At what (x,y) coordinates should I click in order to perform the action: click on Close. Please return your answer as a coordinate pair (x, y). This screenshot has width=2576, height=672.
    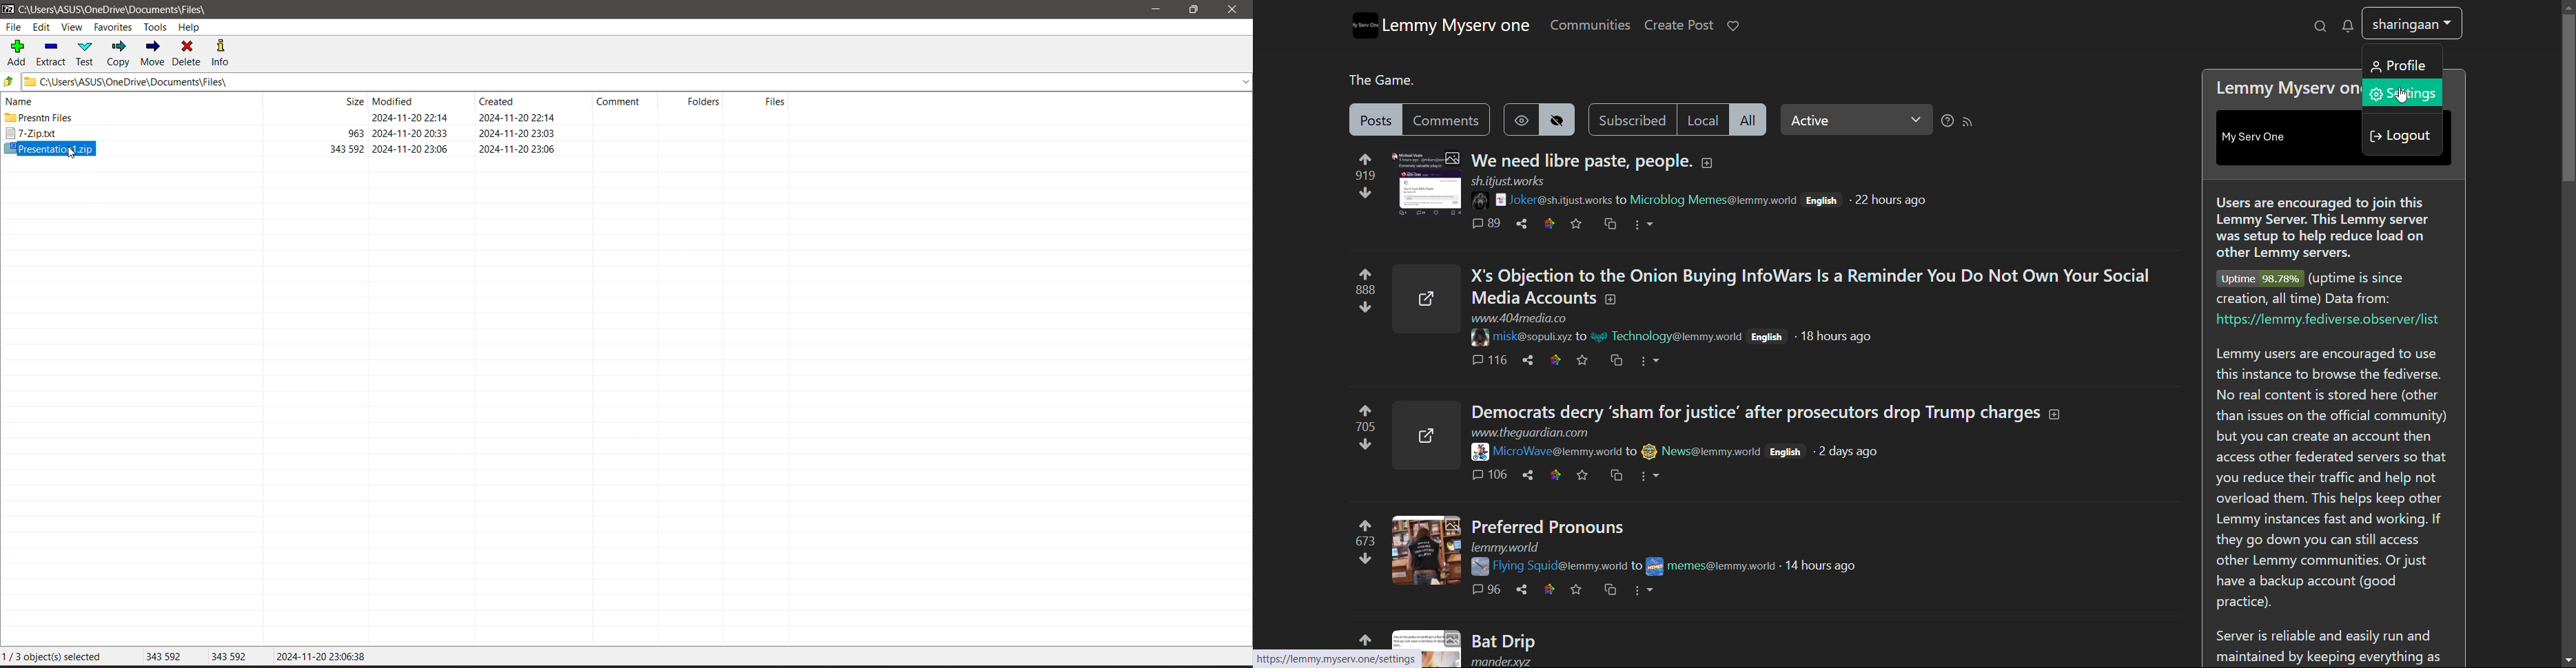
    Looking at the image, I should click on (1235, 10).